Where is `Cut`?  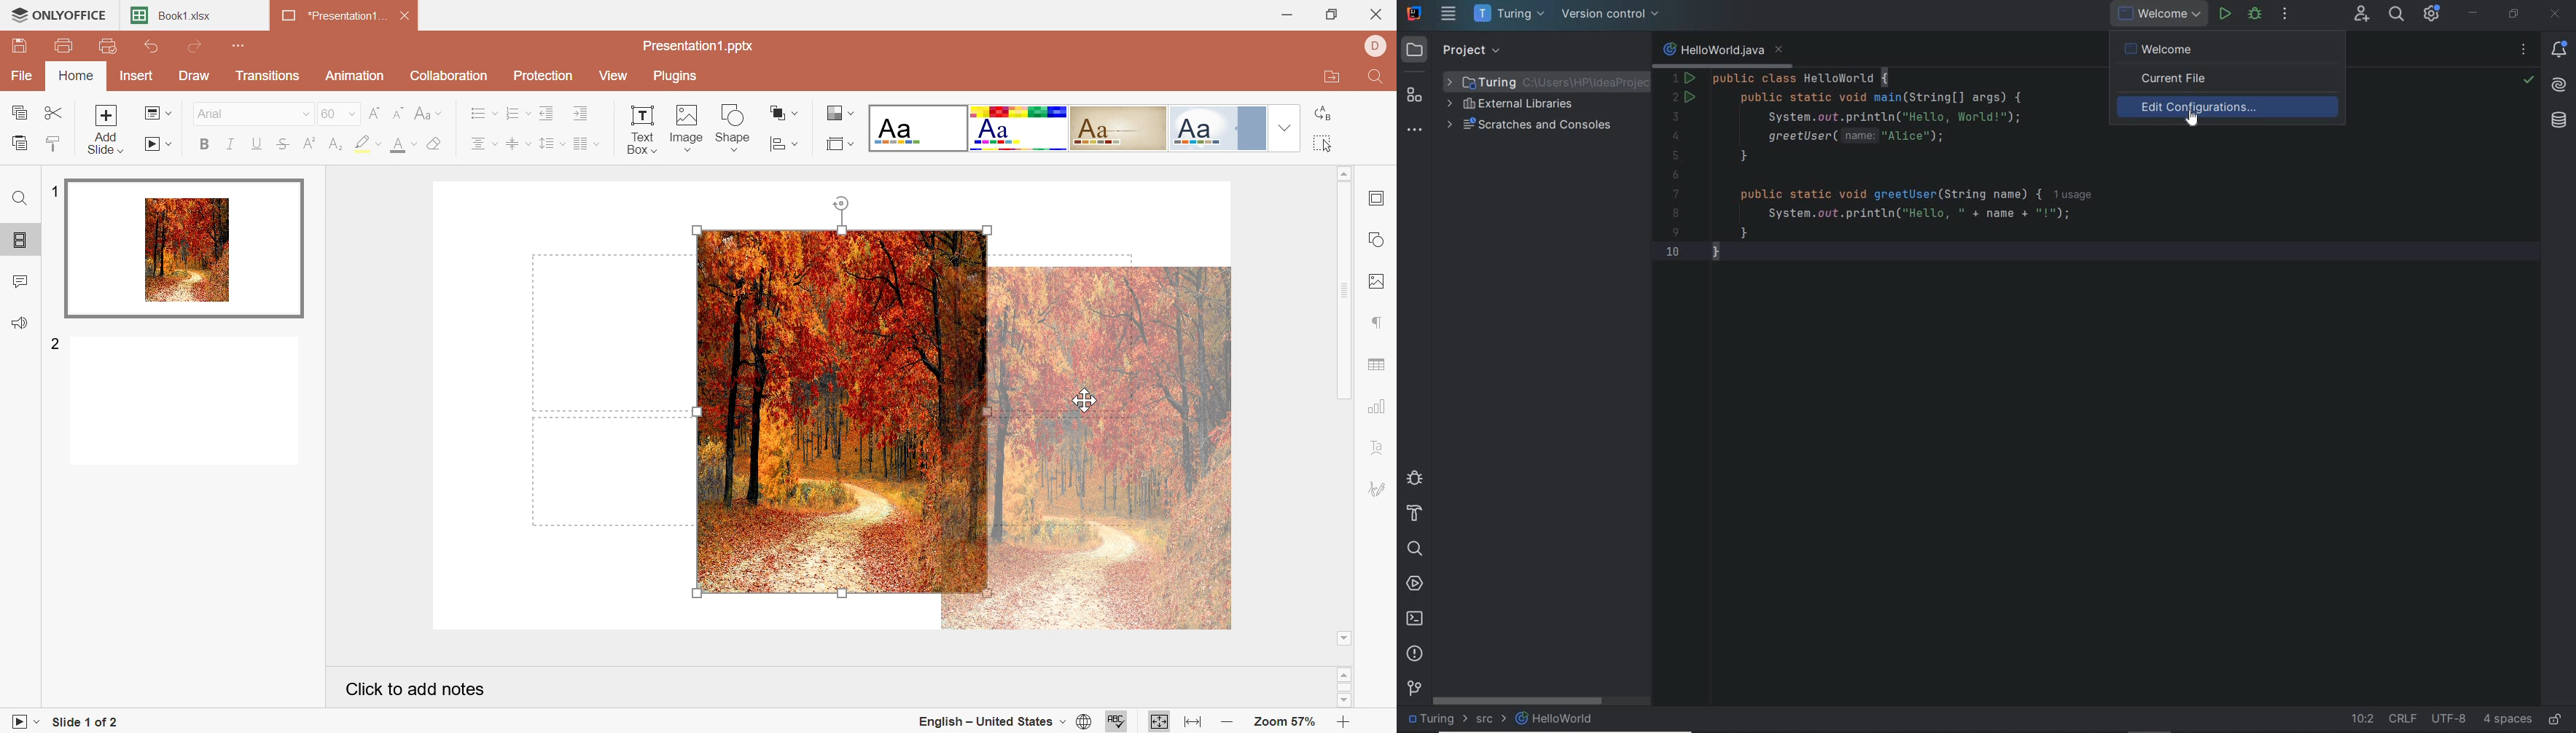 Cut is located at coordinates (53, 112).